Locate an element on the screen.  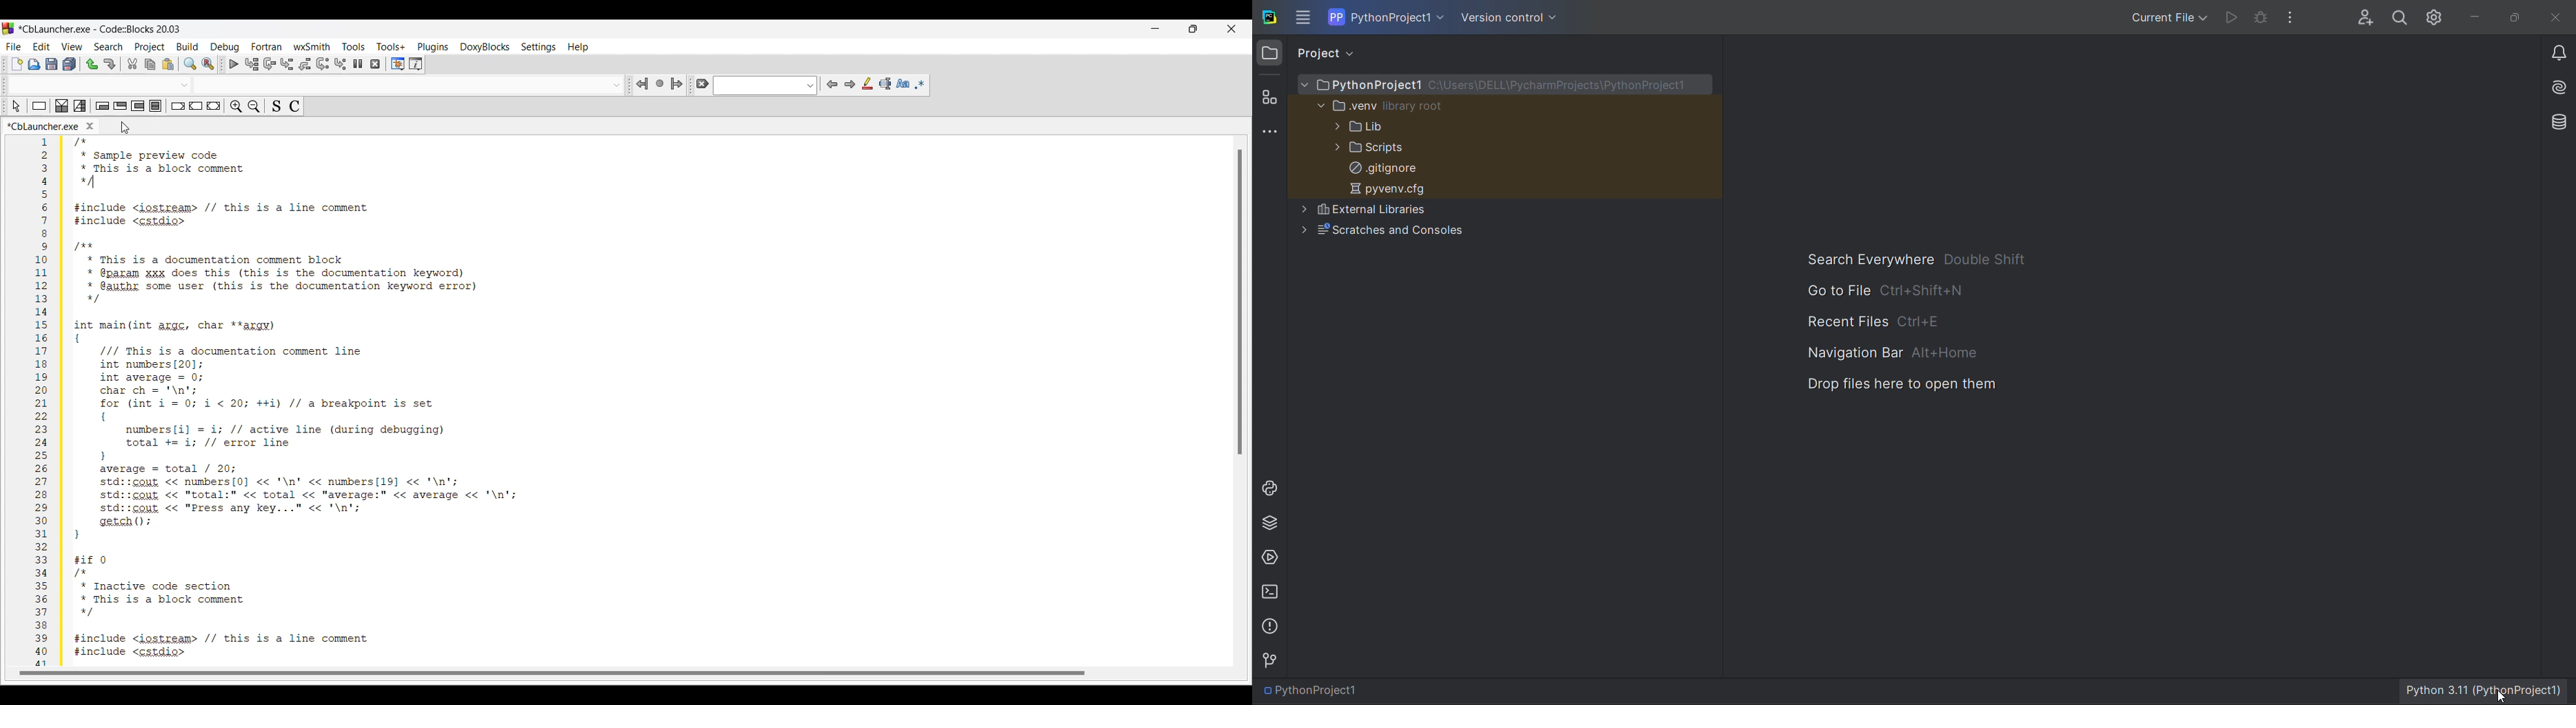
Block instruction is located at coordinates (155, 106).